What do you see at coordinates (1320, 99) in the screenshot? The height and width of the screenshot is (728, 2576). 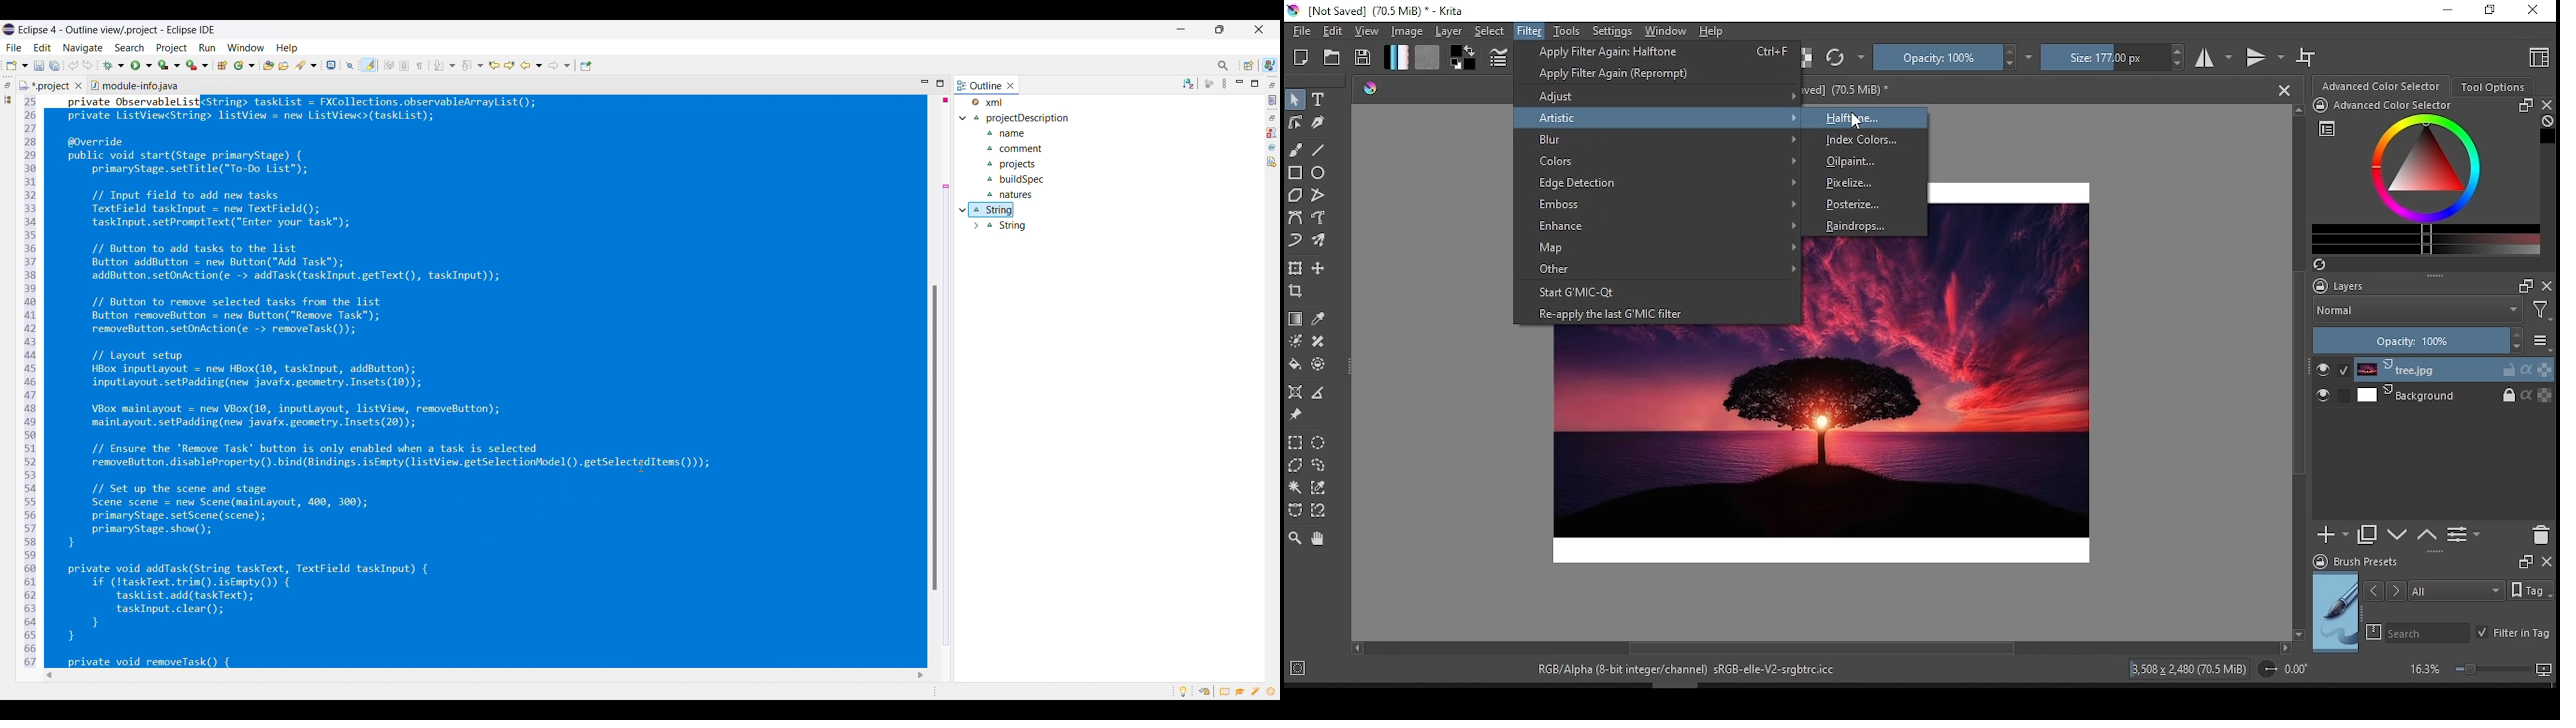 I see `text tool` at bounding box center [1320, 99].